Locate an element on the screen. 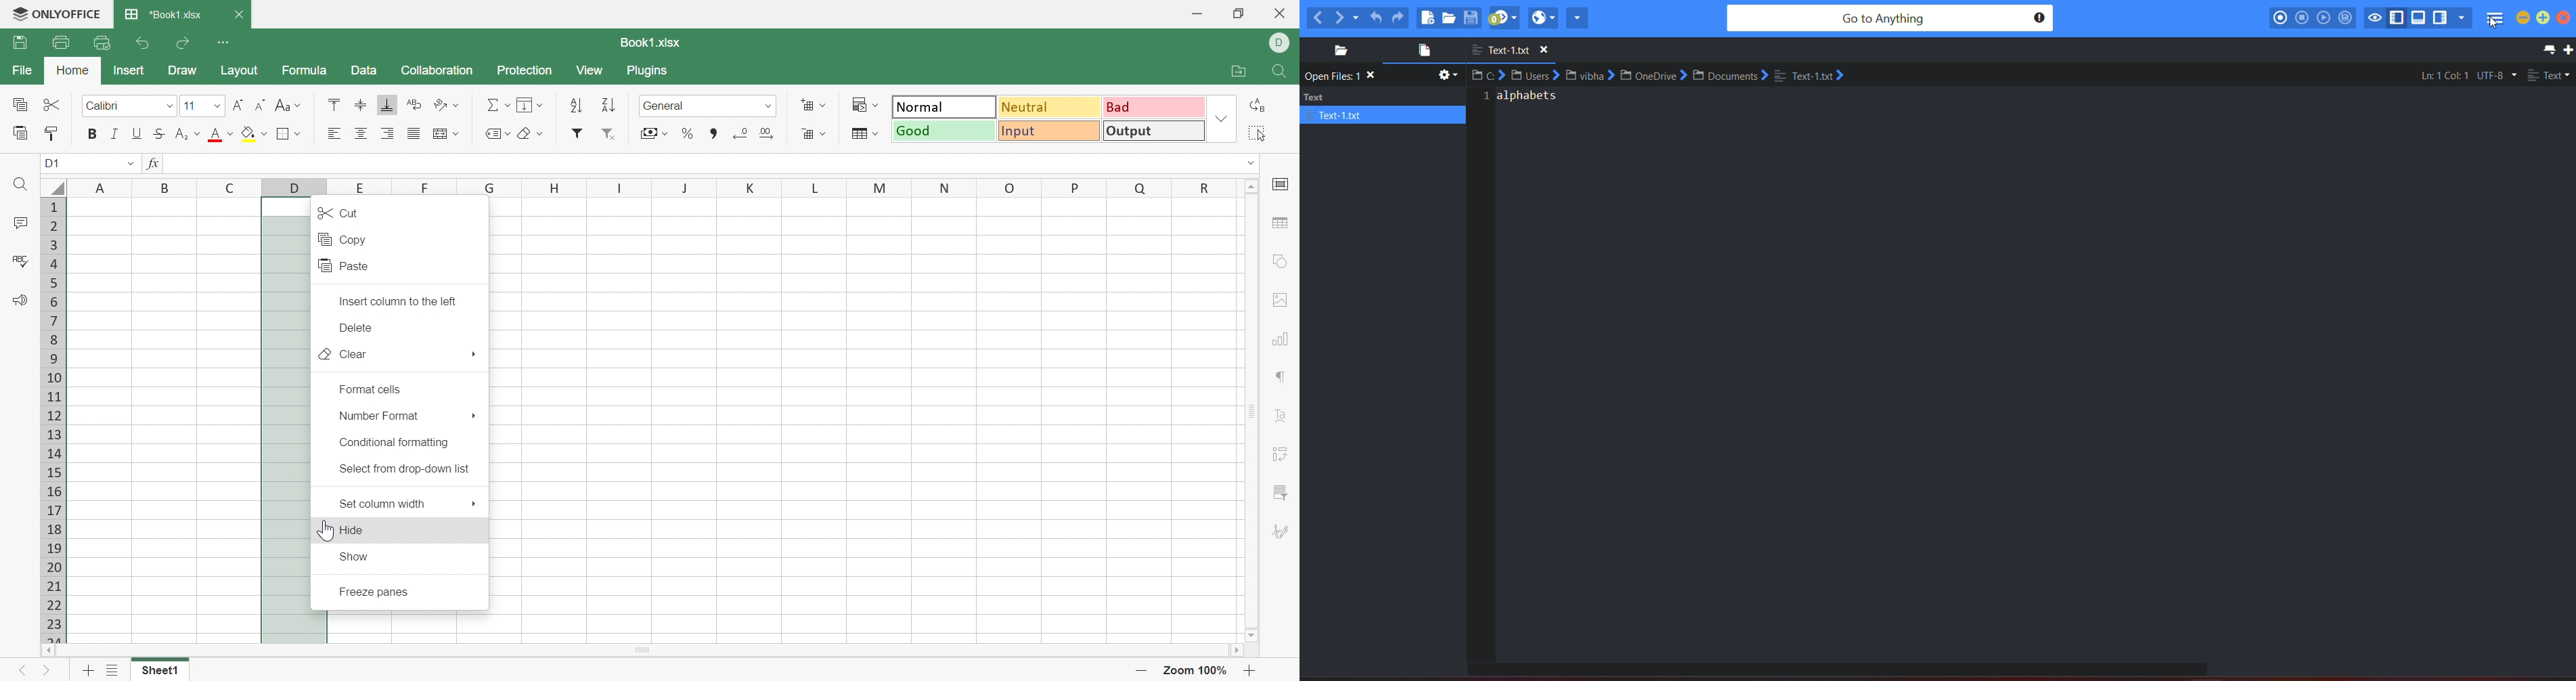 The width and height of the screenshot is (2576, 700). Home is located at coordinates (74, 68).